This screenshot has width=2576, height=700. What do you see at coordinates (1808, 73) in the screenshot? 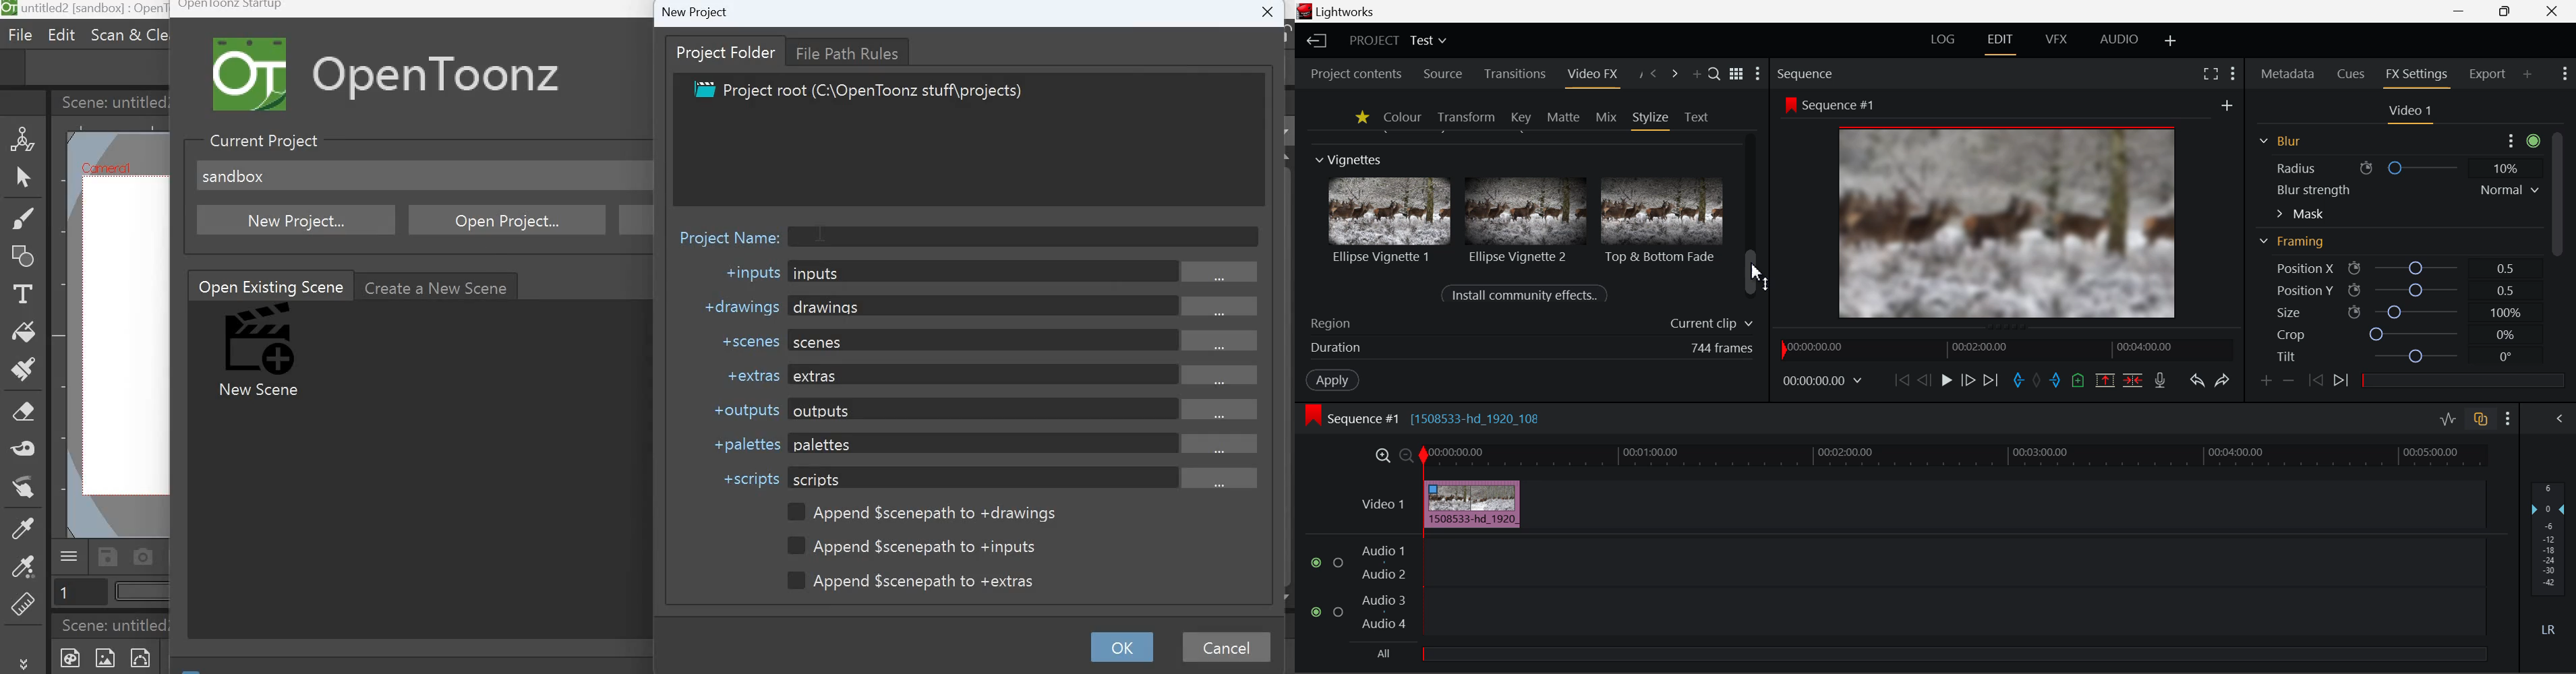
I see `Sequence Preview Section` at bounding box center [1808, 73].